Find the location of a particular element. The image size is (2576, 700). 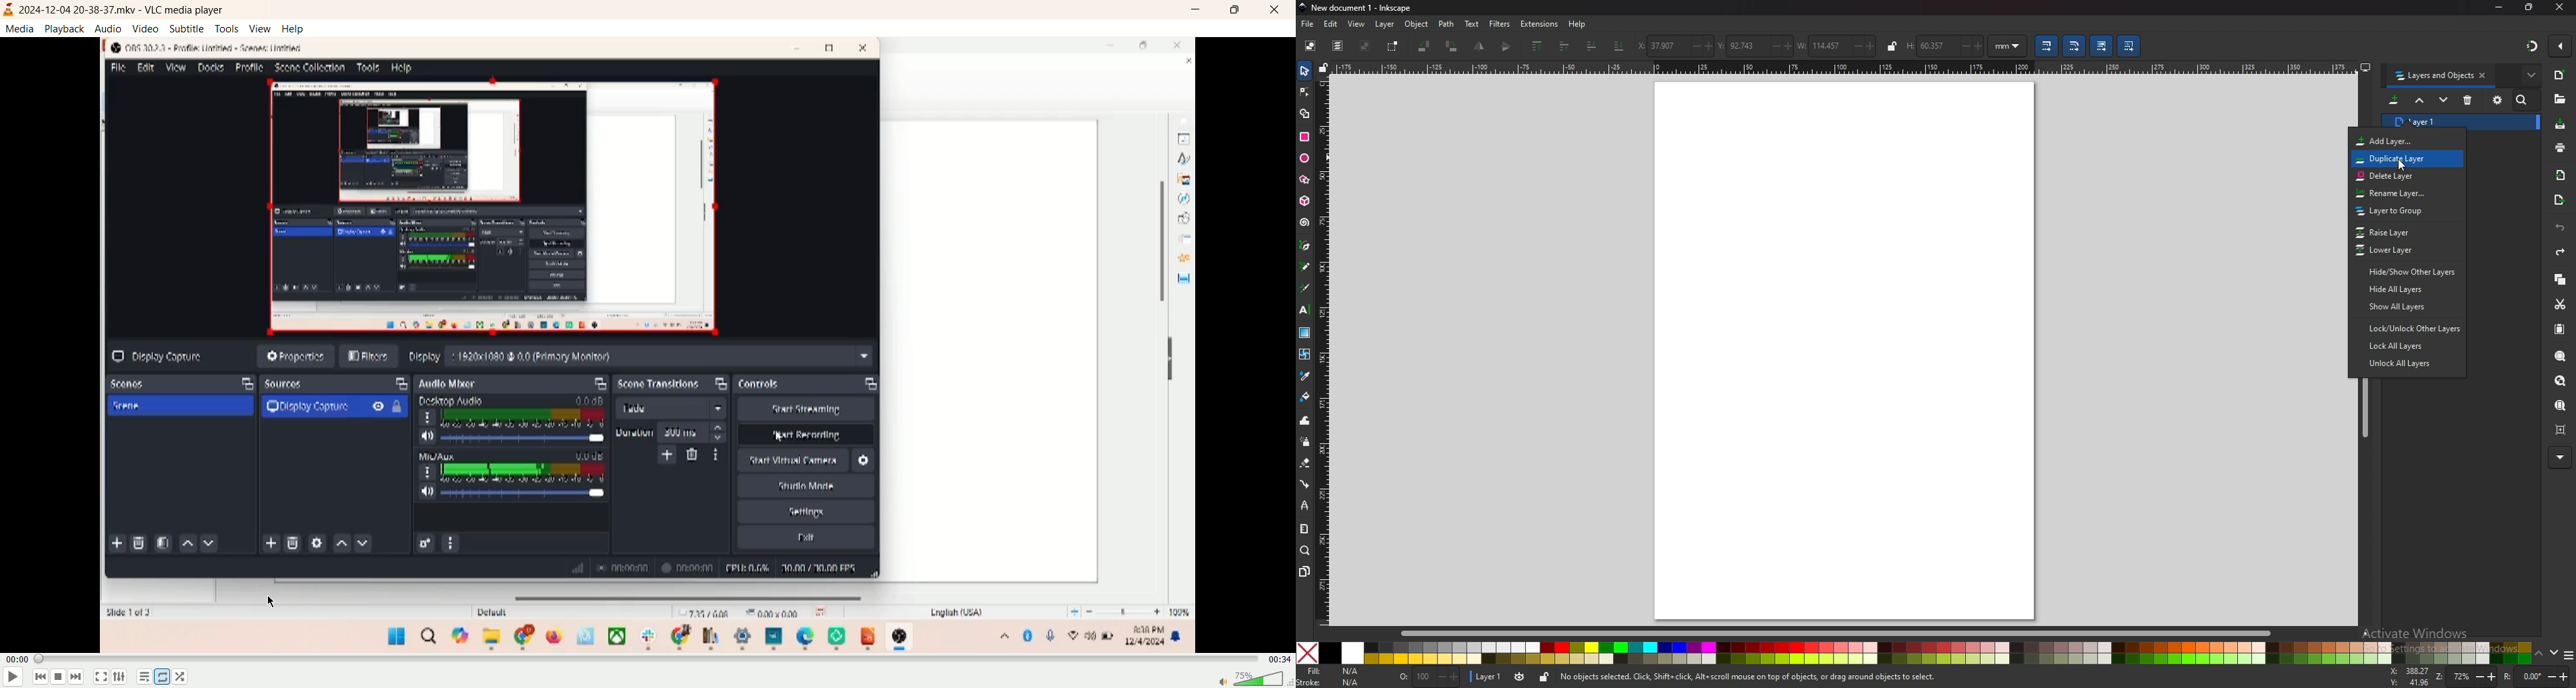

show all layers is located at coordinates (2404, 307).